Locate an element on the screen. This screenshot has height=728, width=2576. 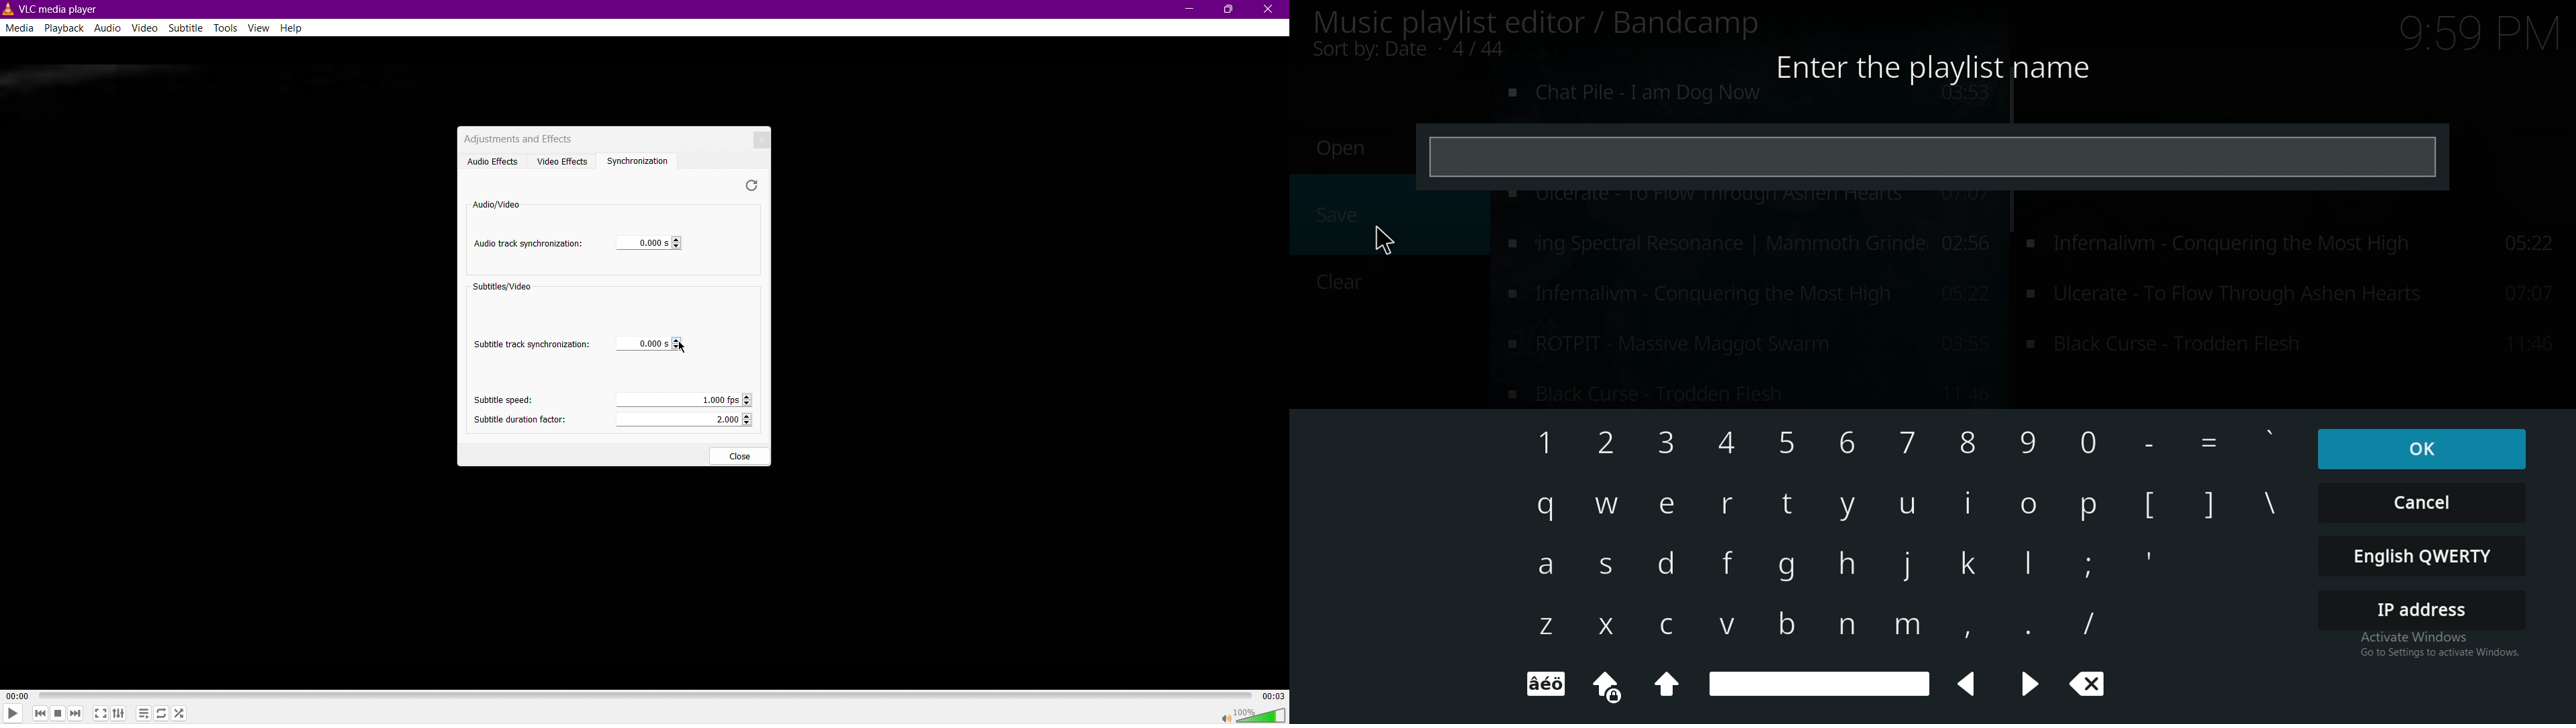
mute/unmute is located at coordinates (1221, 717).